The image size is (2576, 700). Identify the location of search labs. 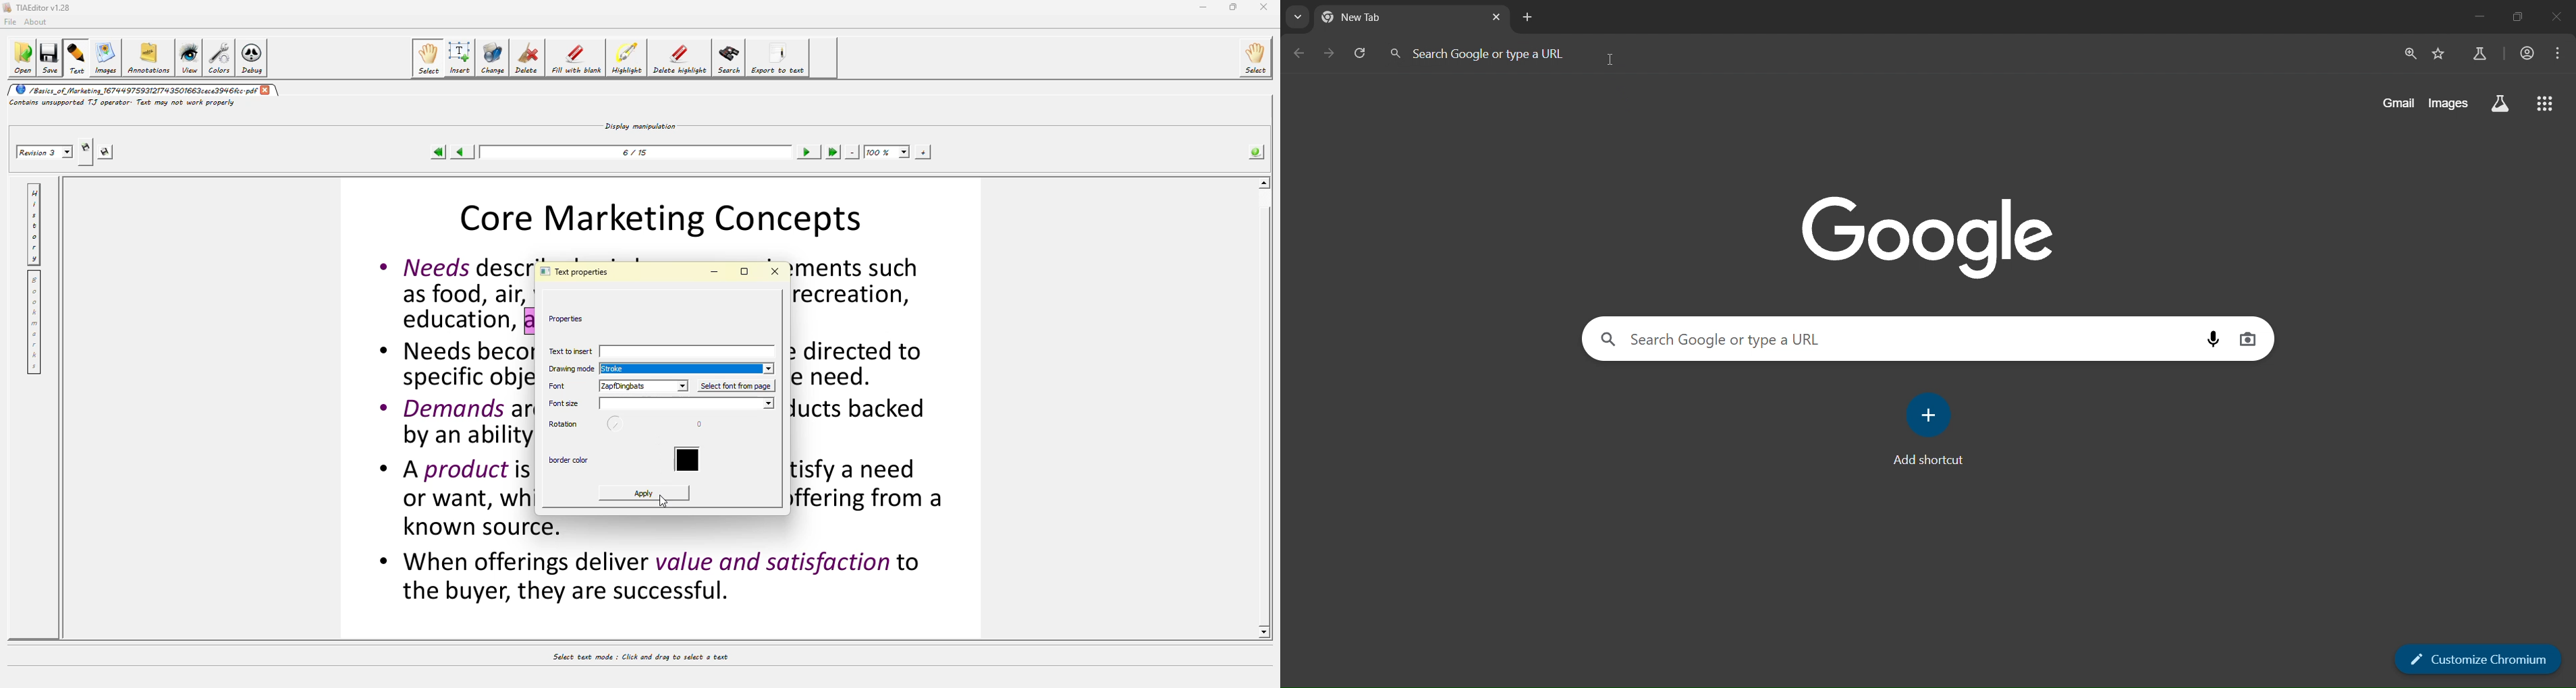
(2479, 53).